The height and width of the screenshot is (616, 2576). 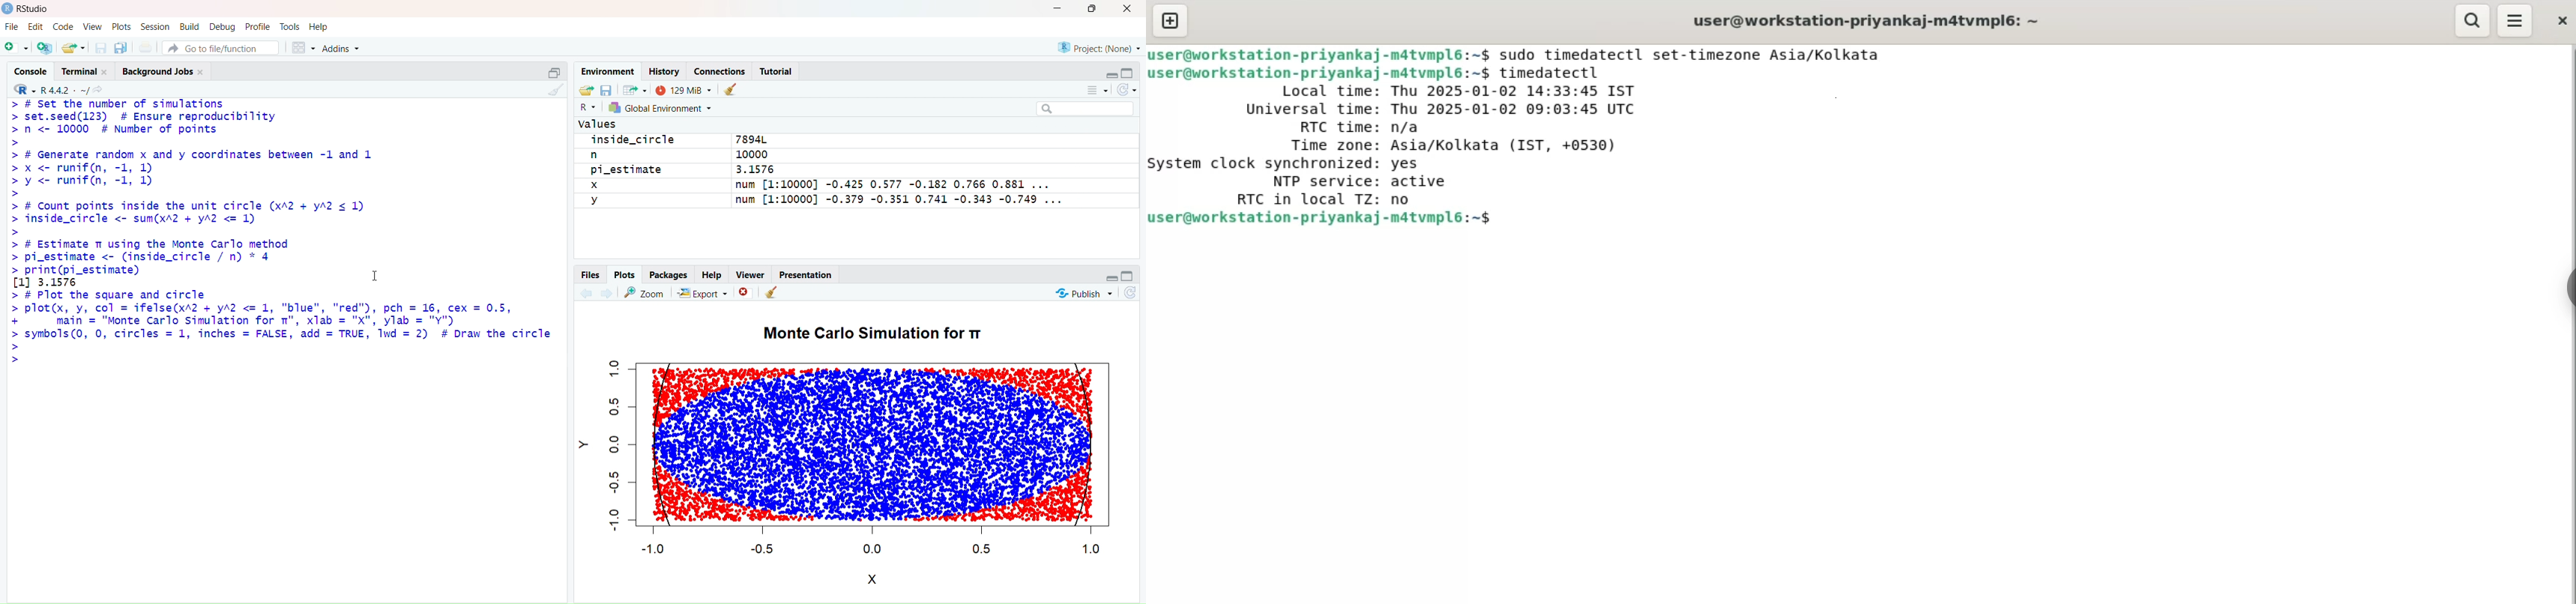 What do you see at coordinates (321, 26) in the screenshot?
I see `Help` at bounding box center [321, 26].